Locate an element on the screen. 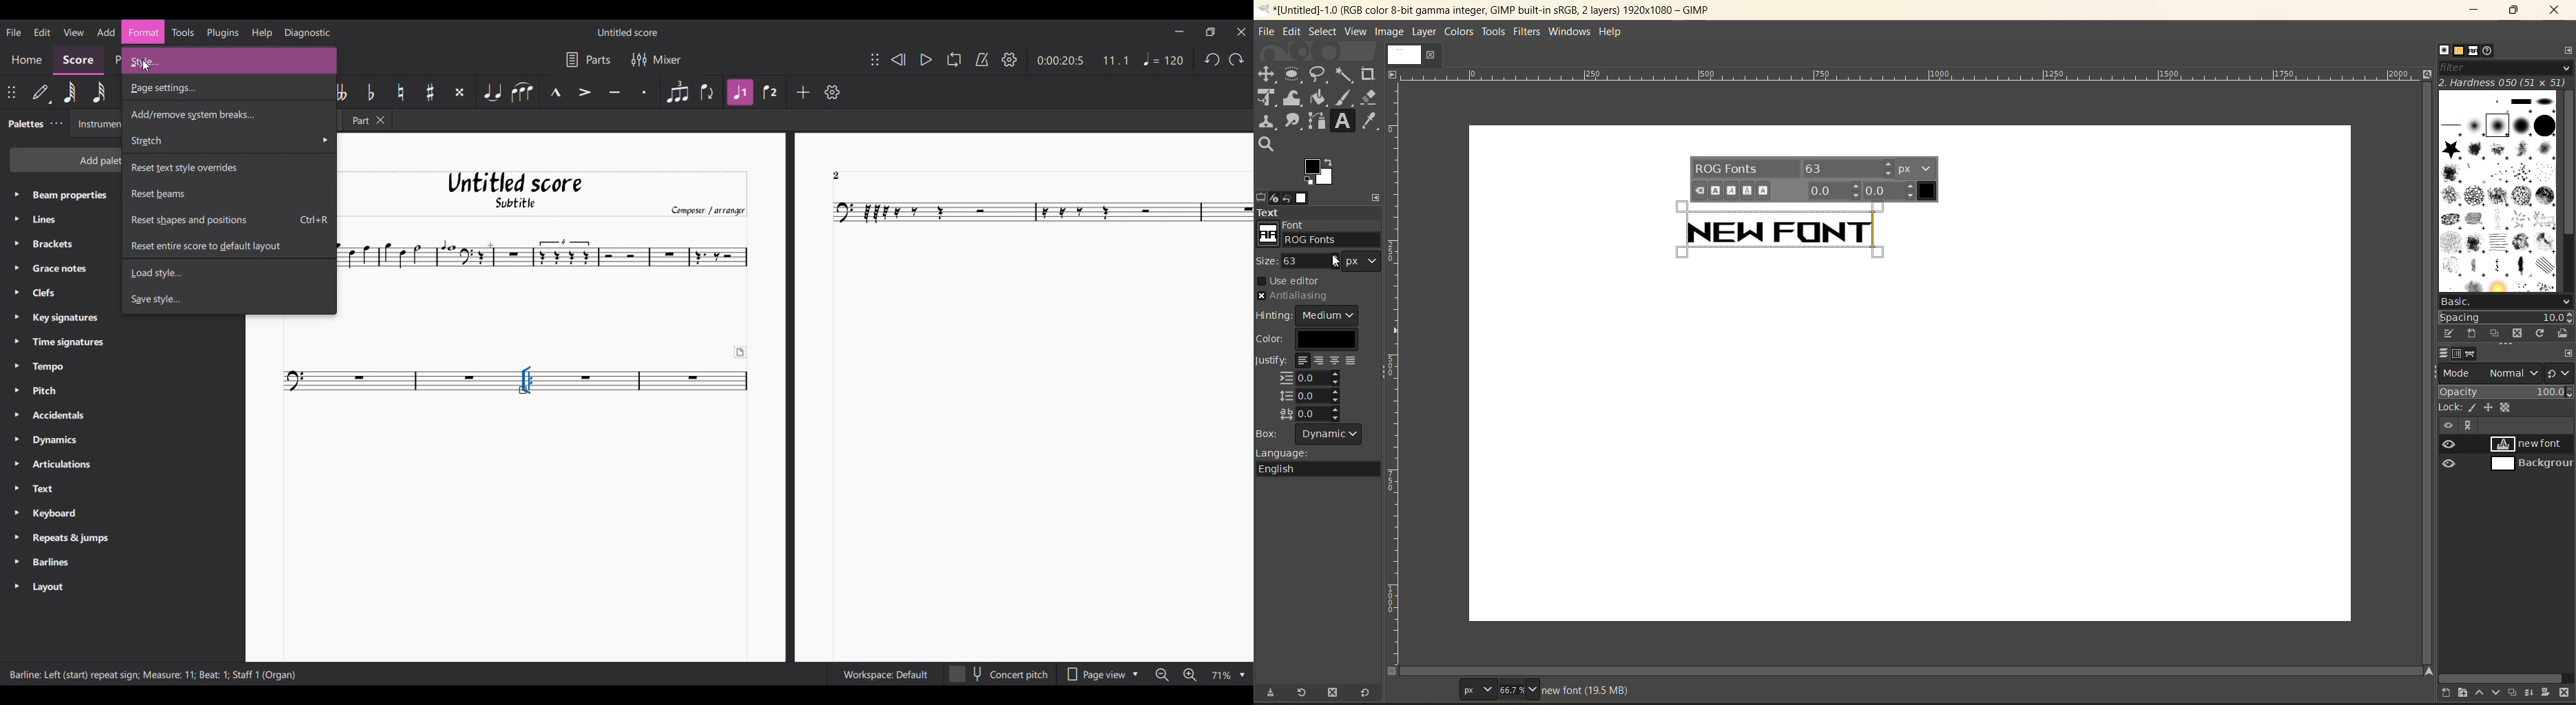  create a new layer is located at coordinates (2452, 693).